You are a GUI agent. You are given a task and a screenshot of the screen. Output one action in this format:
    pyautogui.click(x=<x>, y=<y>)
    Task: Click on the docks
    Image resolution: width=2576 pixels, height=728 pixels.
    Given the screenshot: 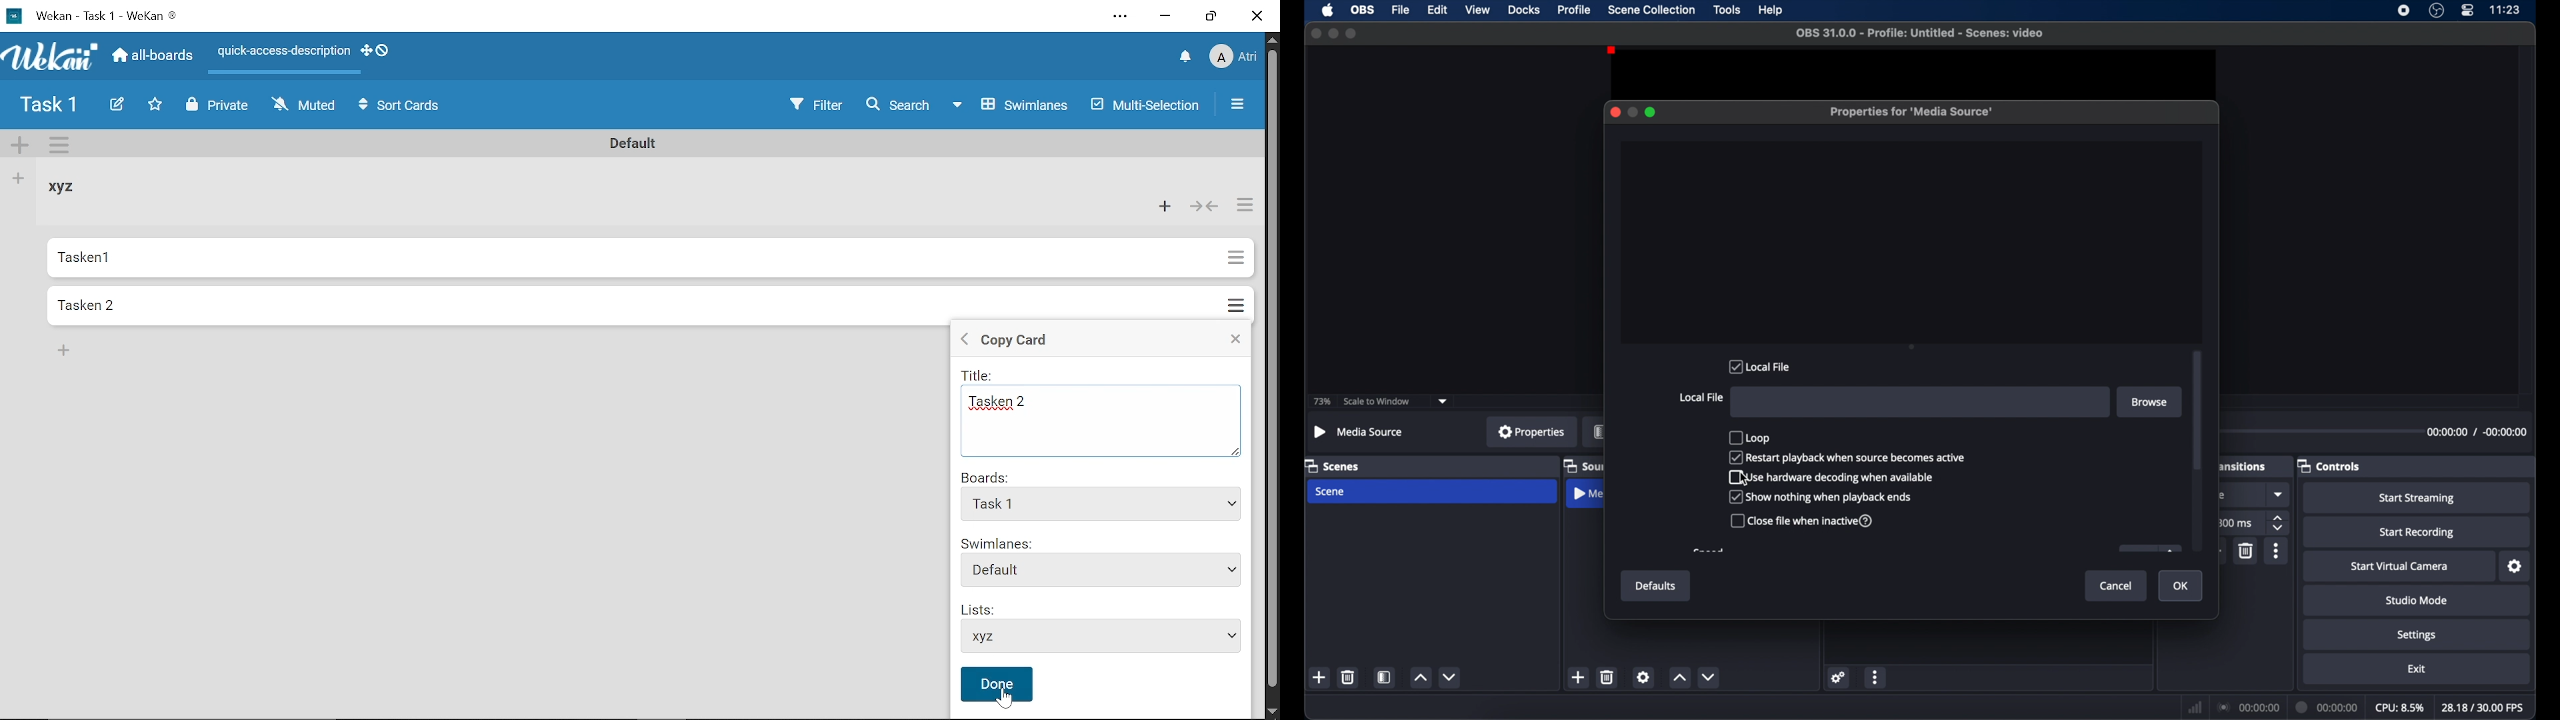 What is the action you would take?
    pyautogui.click(x=1523, y=10)
    